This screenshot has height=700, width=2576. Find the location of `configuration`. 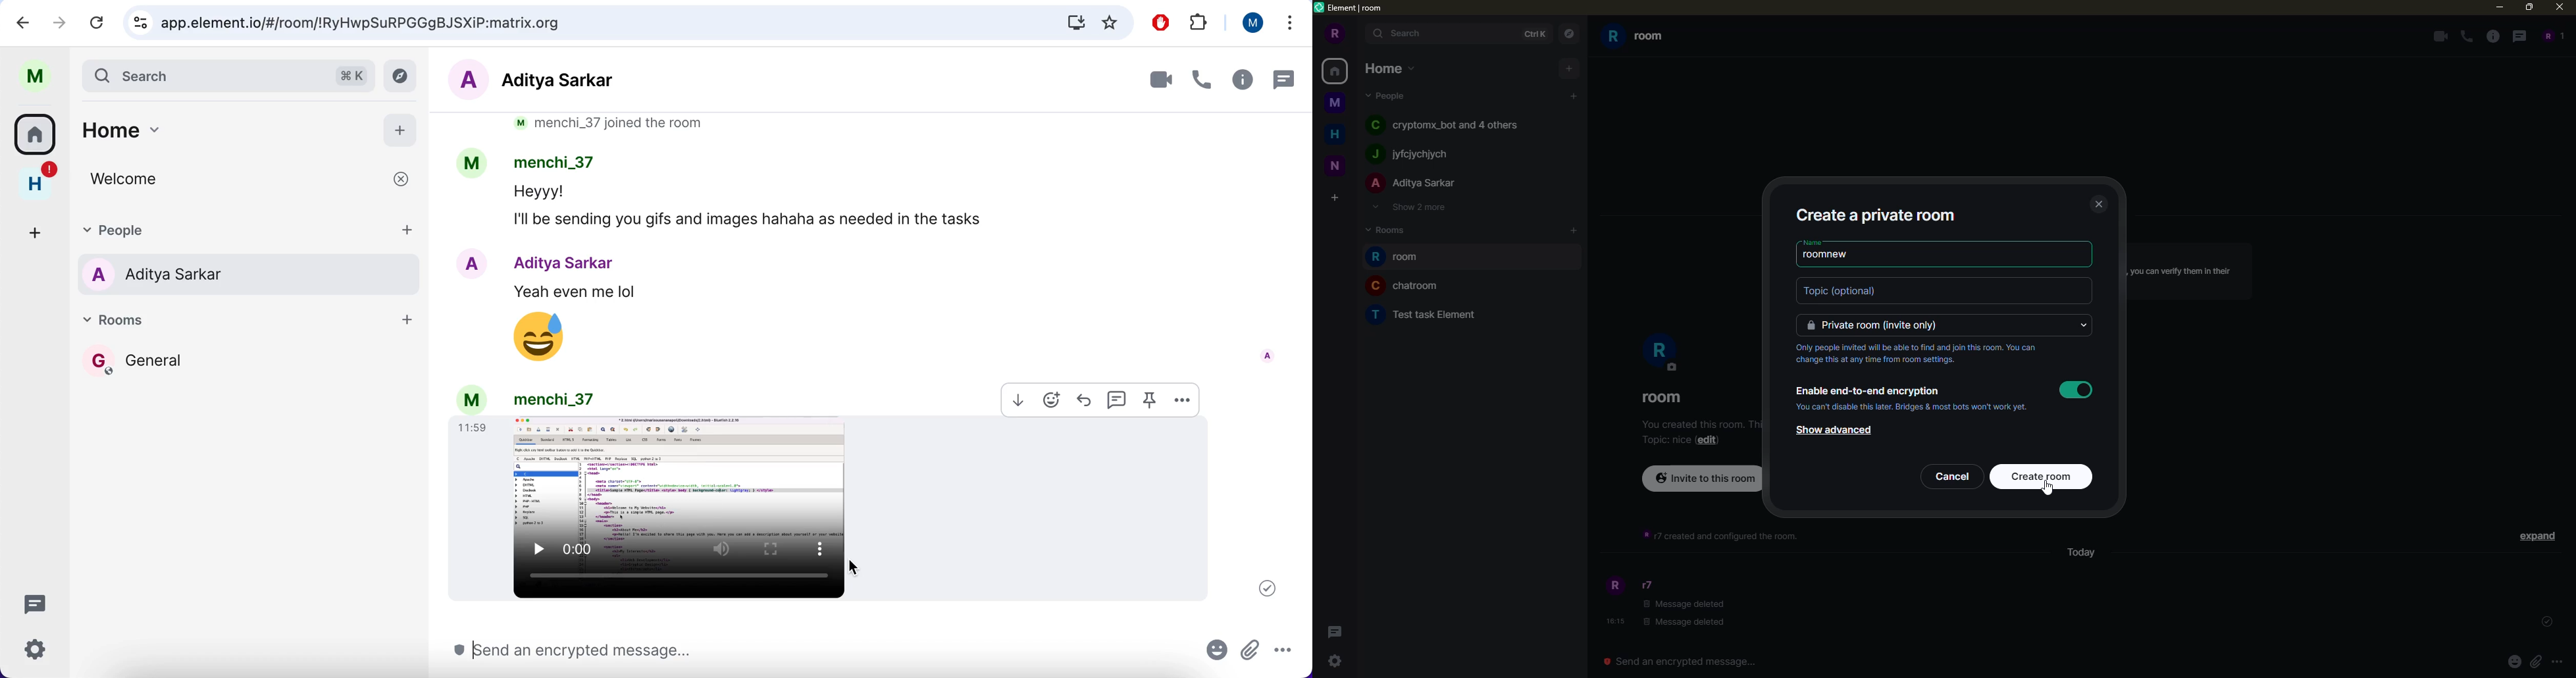

configuration is located at coordinates (38, 651).